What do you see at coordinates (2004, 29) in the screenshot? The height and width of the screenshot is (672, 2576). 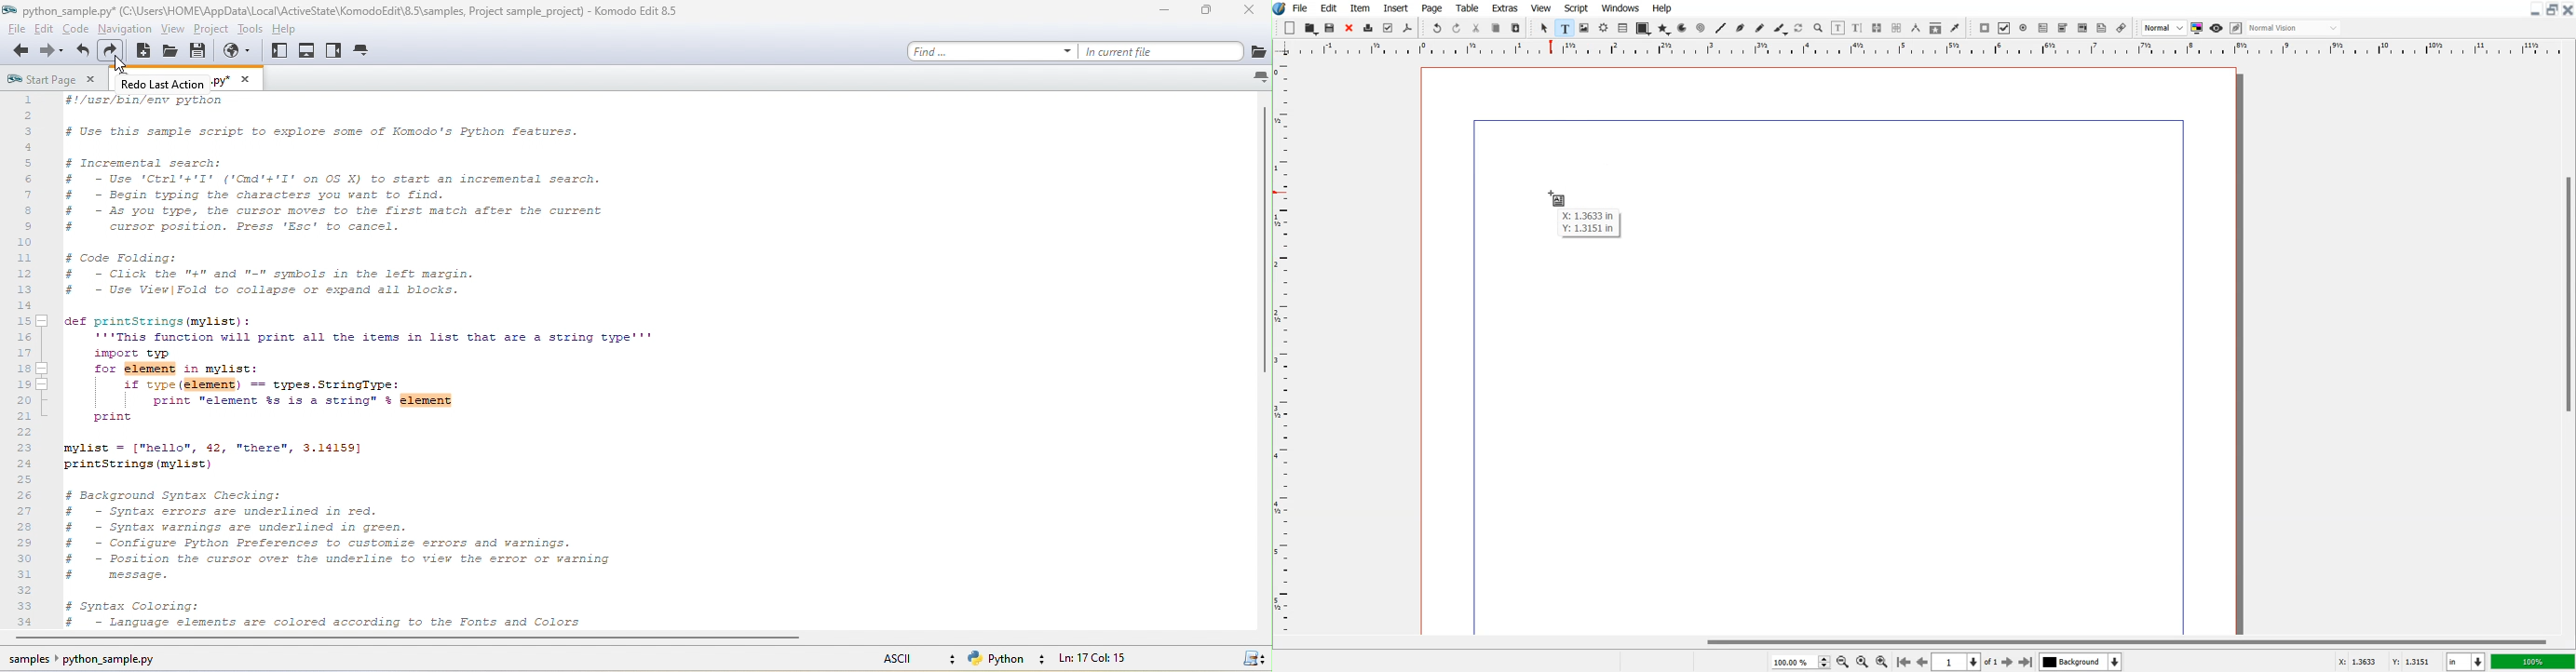 I see `PDF Check Box` at bounding box center [2004, 29].